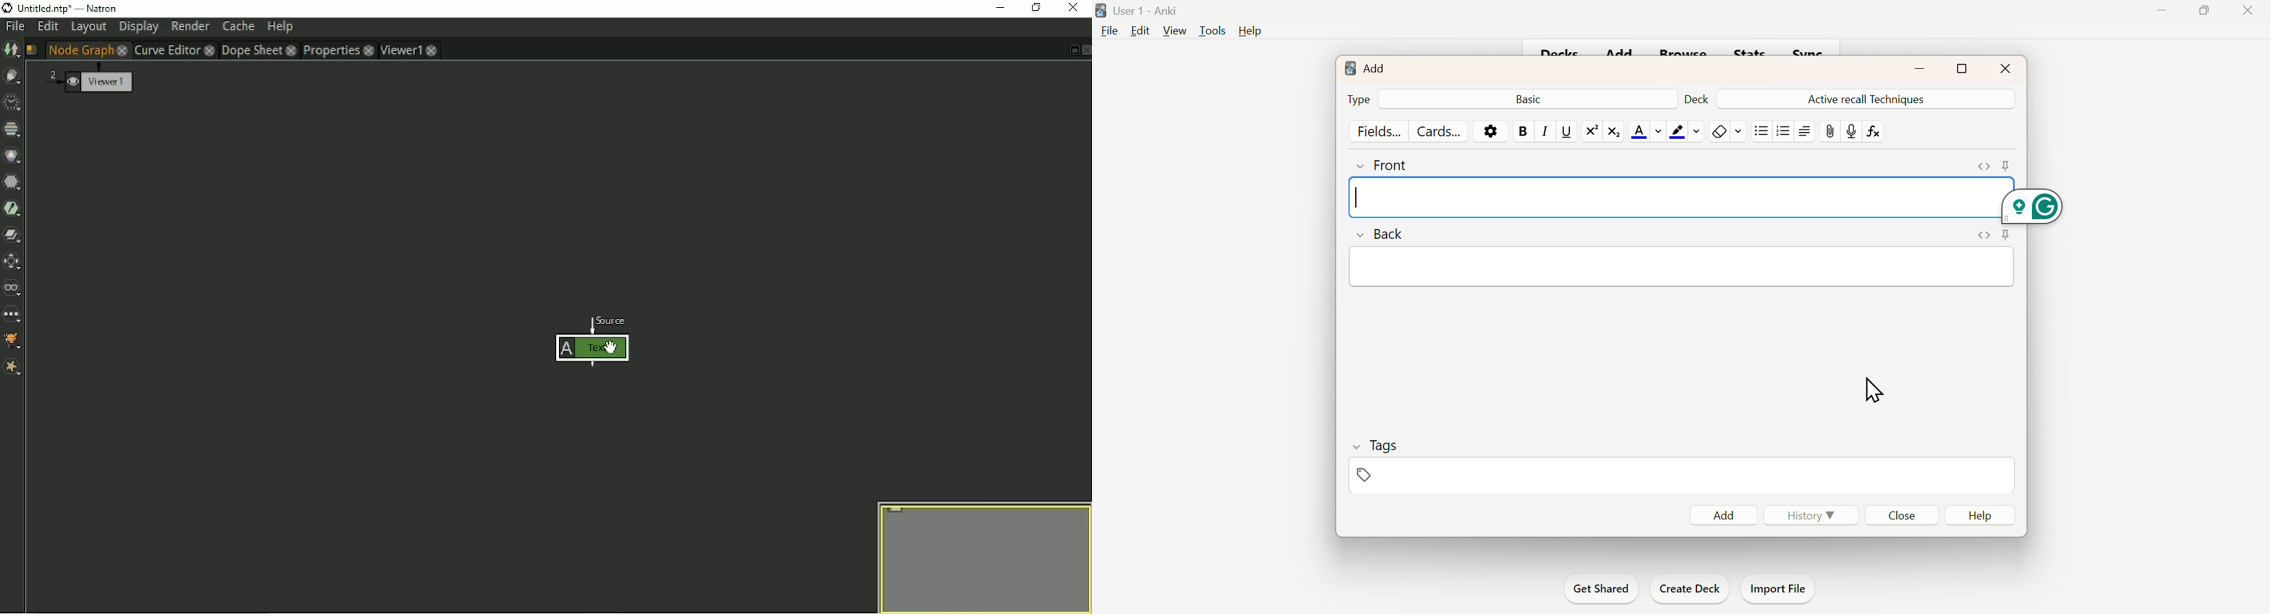  I want to click on minimise, so click(1913, 69).